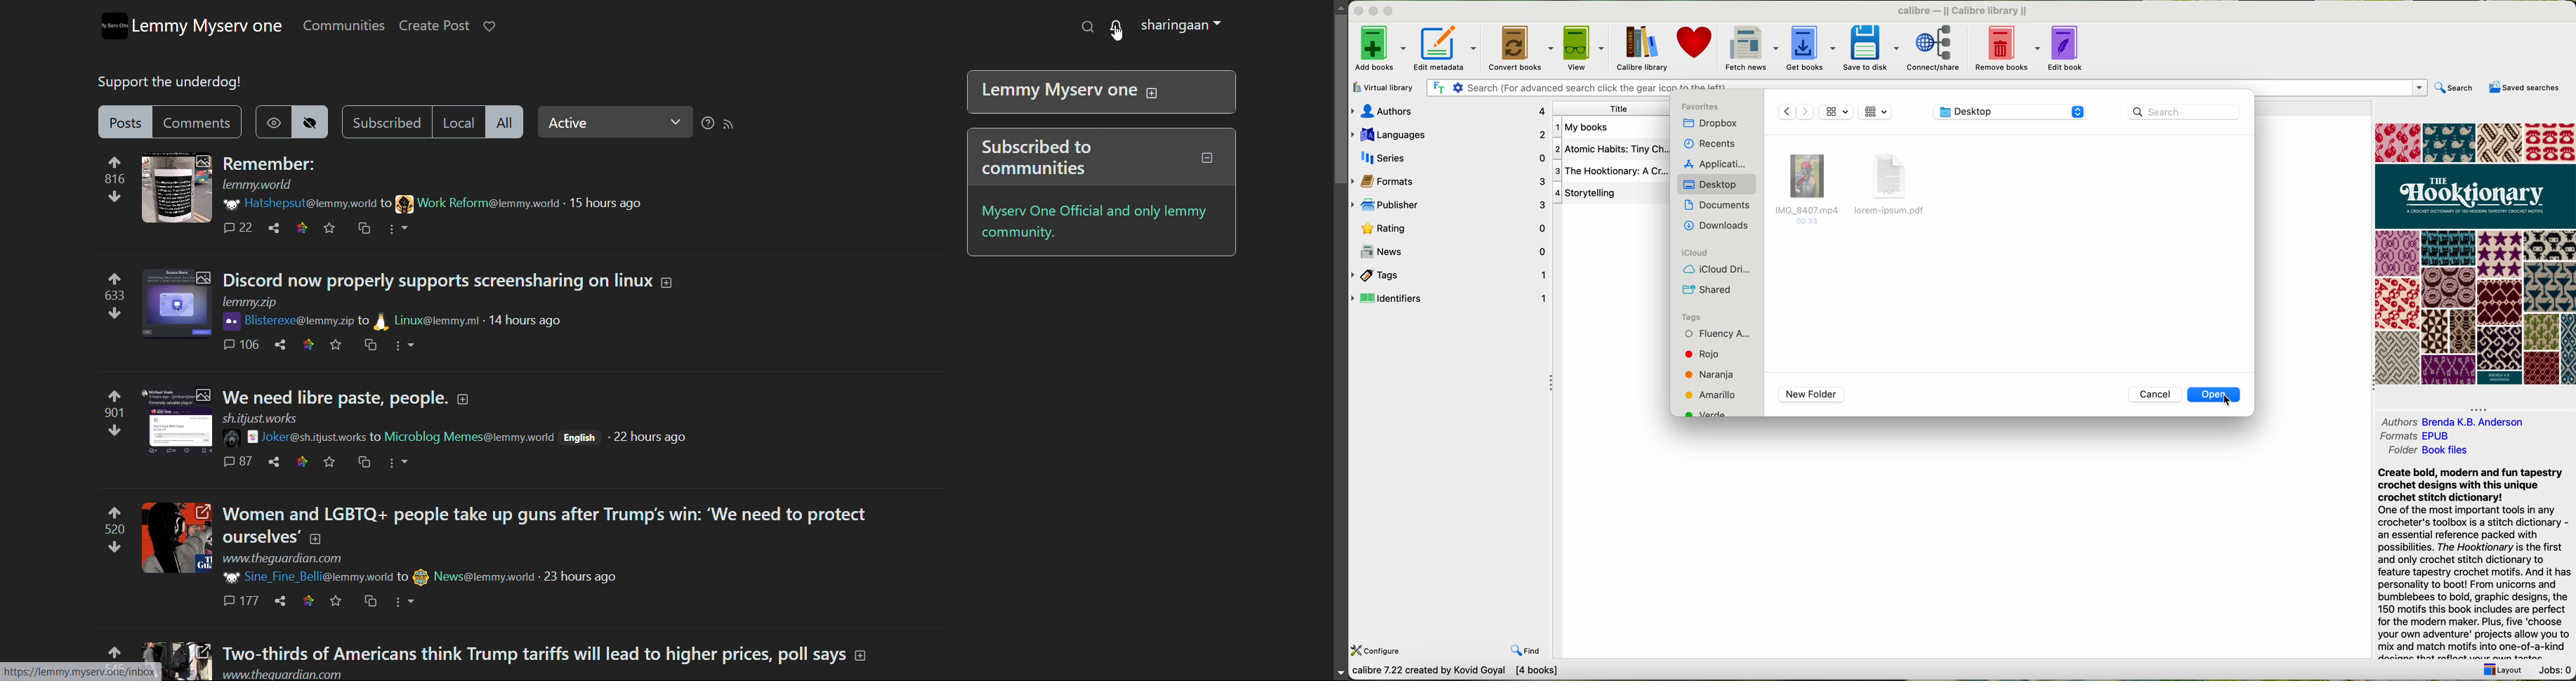 This screenshot has width=2576, height=700. What do you see at coordinates (1450, 159) in the screenshot?
I see `series` at bounding box center [1450, 159].